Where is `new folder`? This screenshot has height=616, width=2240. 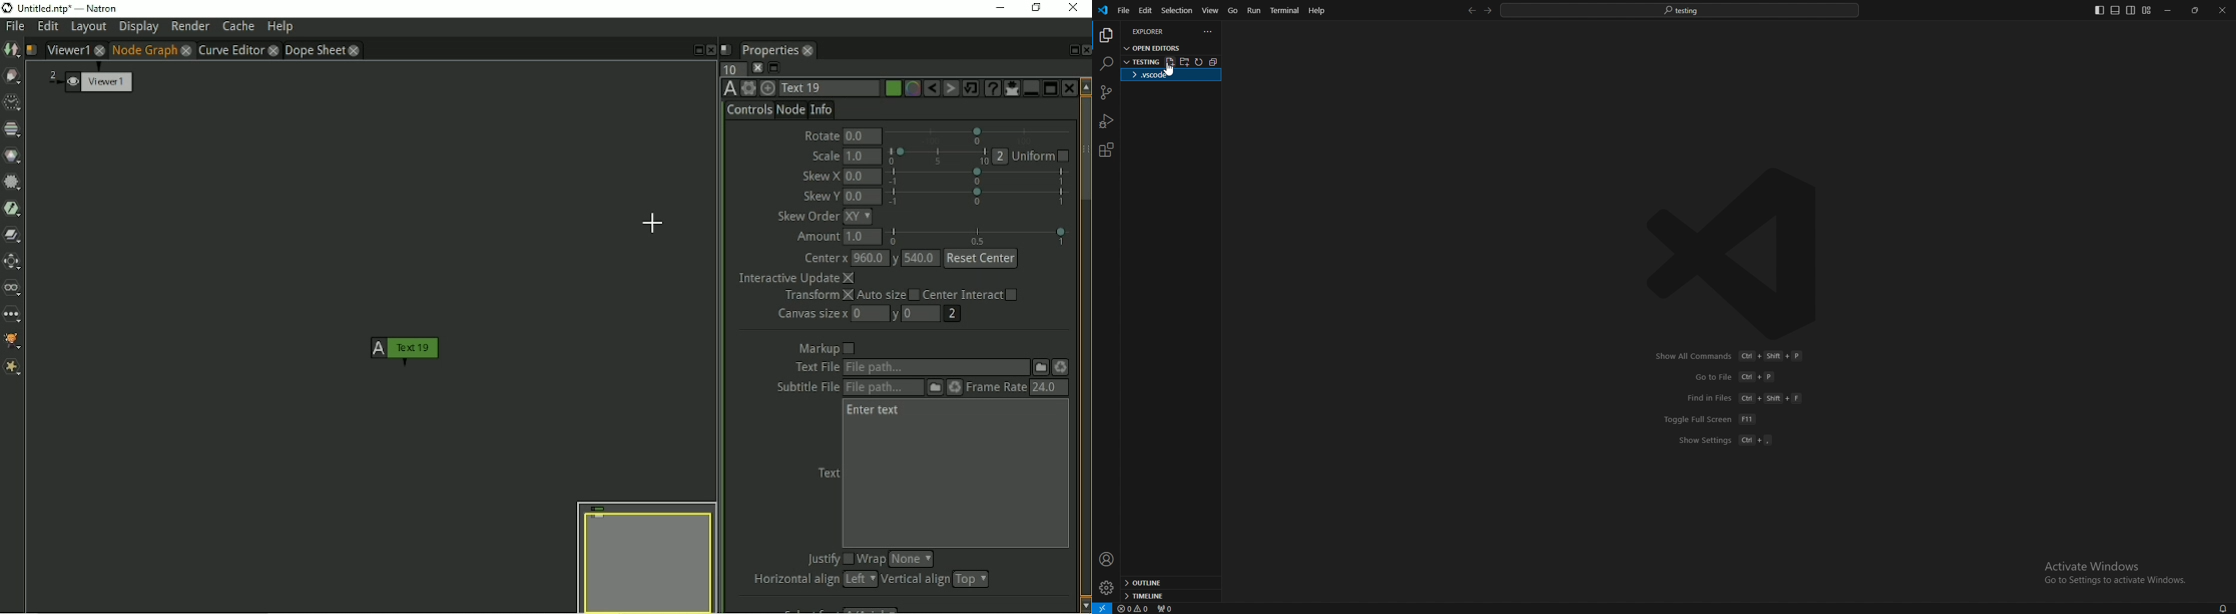
new folder is located at coordinates (1185, 61).